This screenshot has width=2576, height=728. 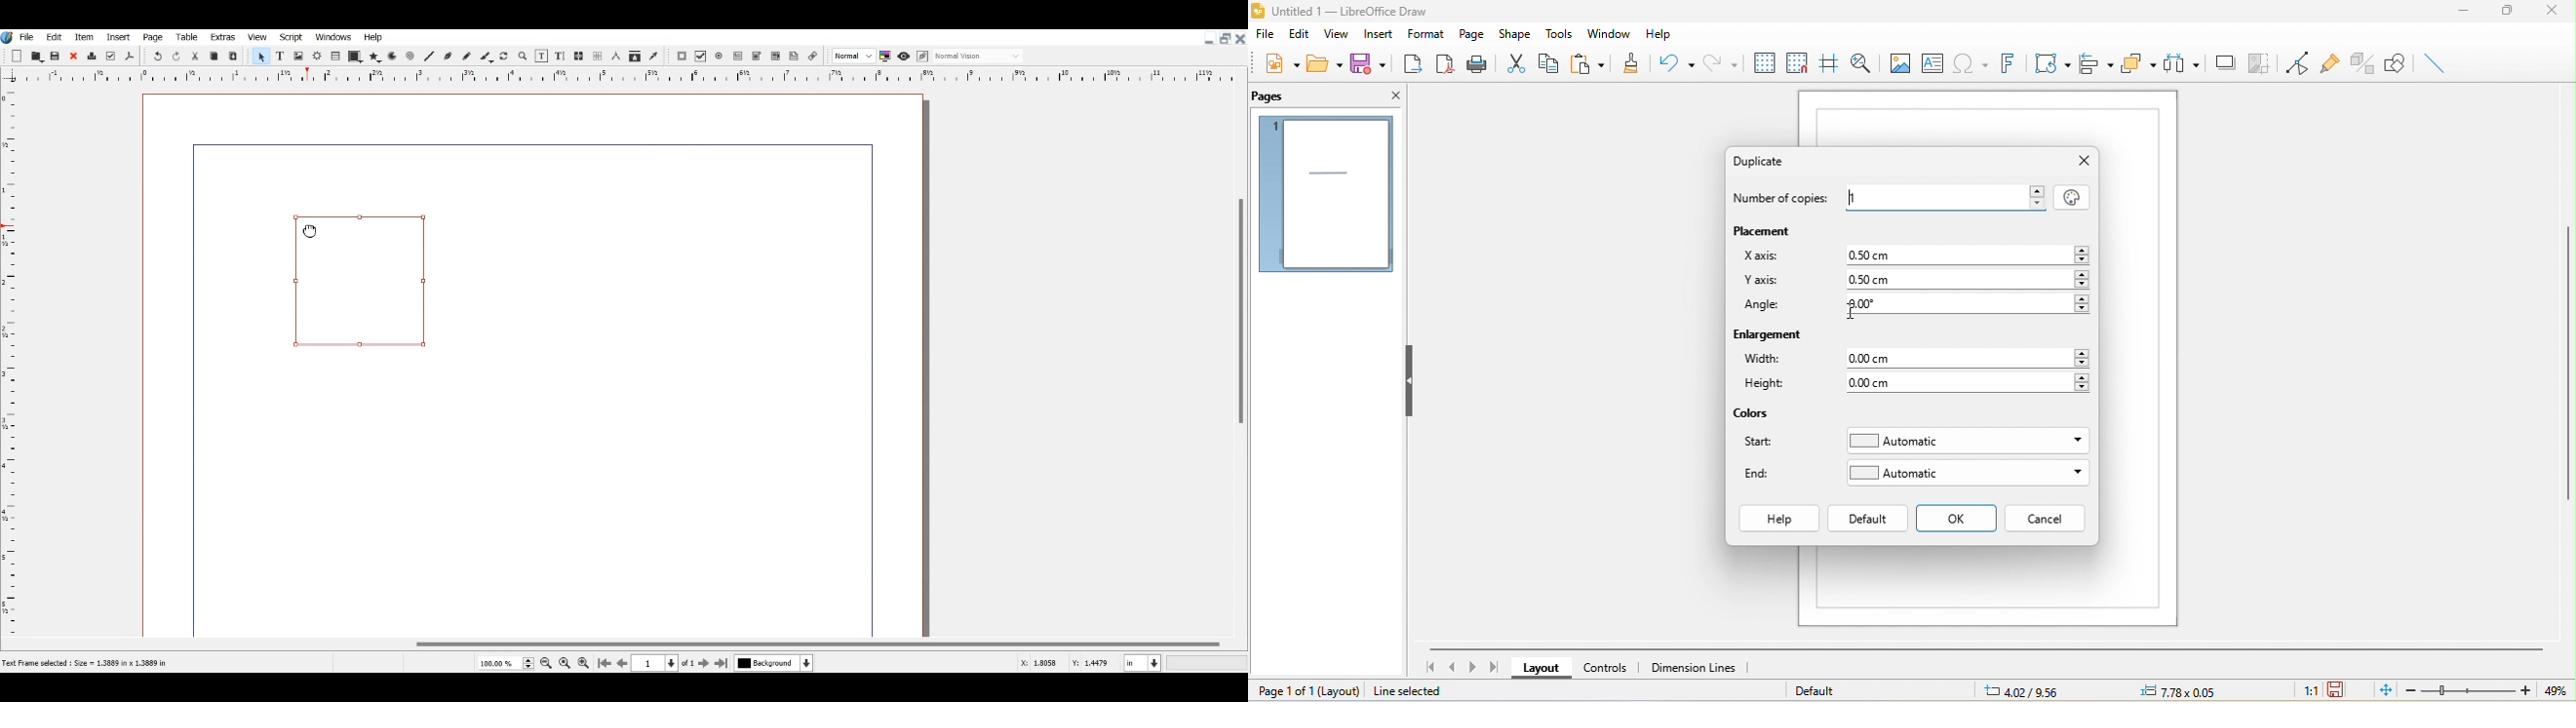 What do you see at coordinates (373, 37) in the screenshot?
I see `Help` at bounding box center [373, 37].